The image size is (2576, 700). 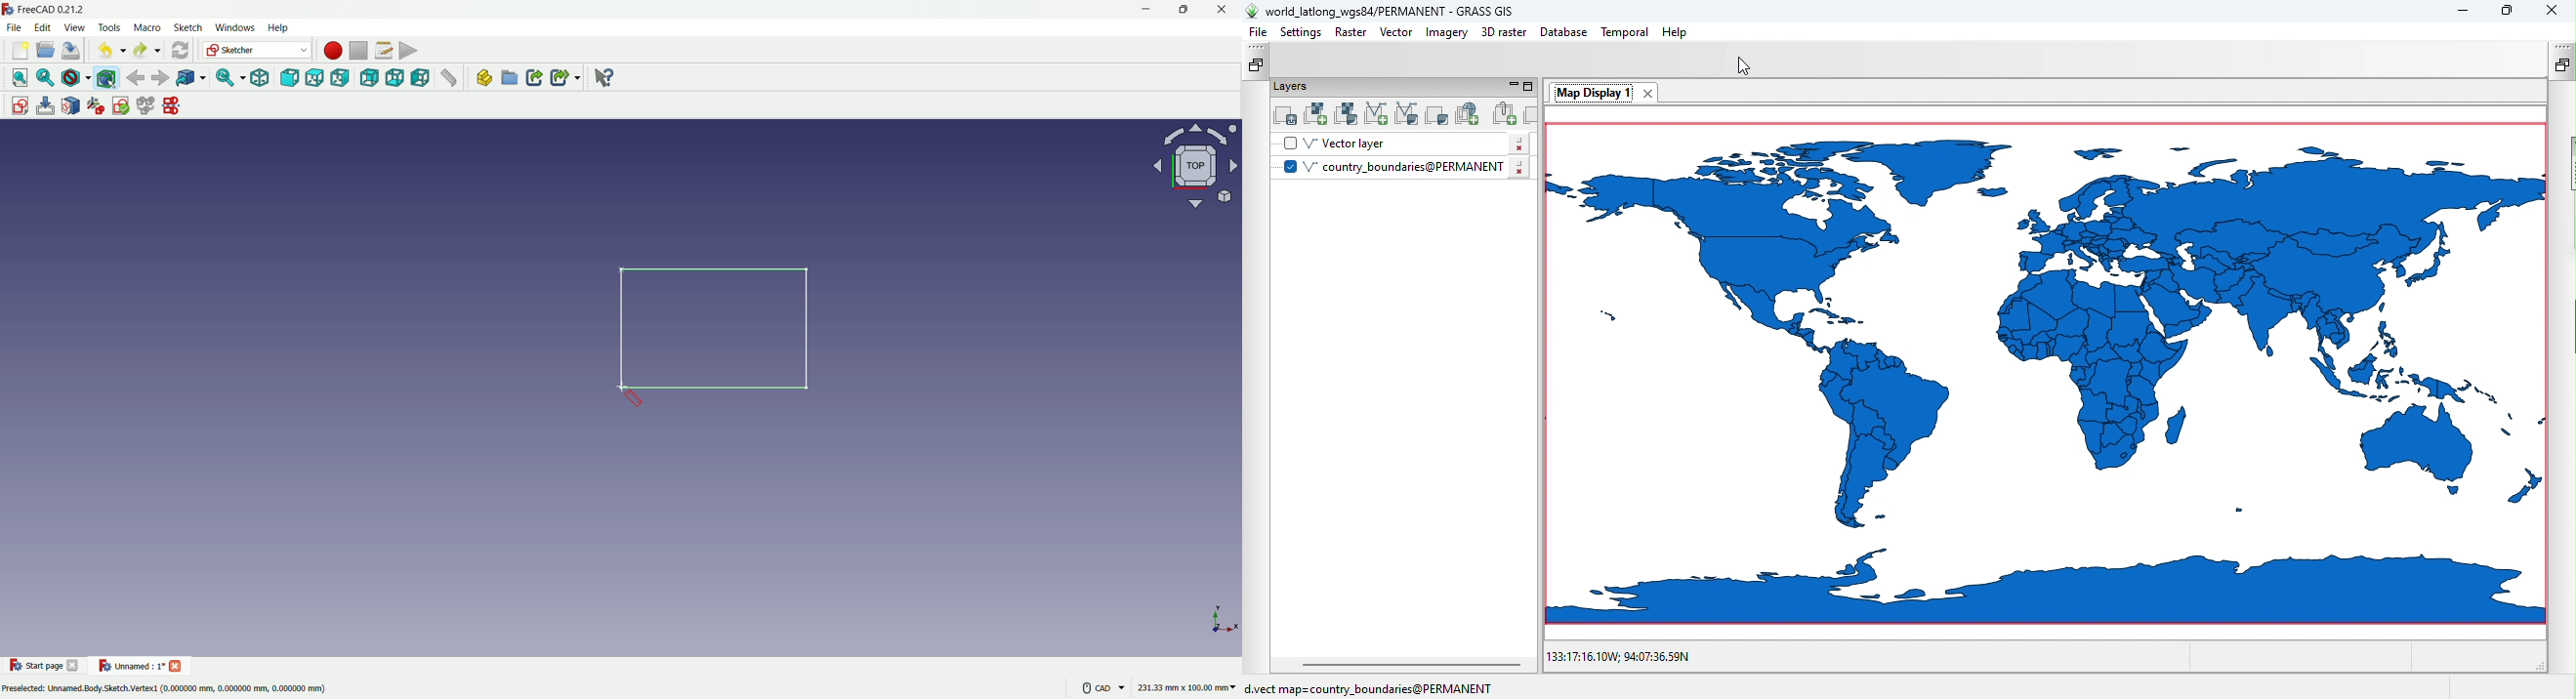 I want to click on file menu, so click(x=16, y=28).